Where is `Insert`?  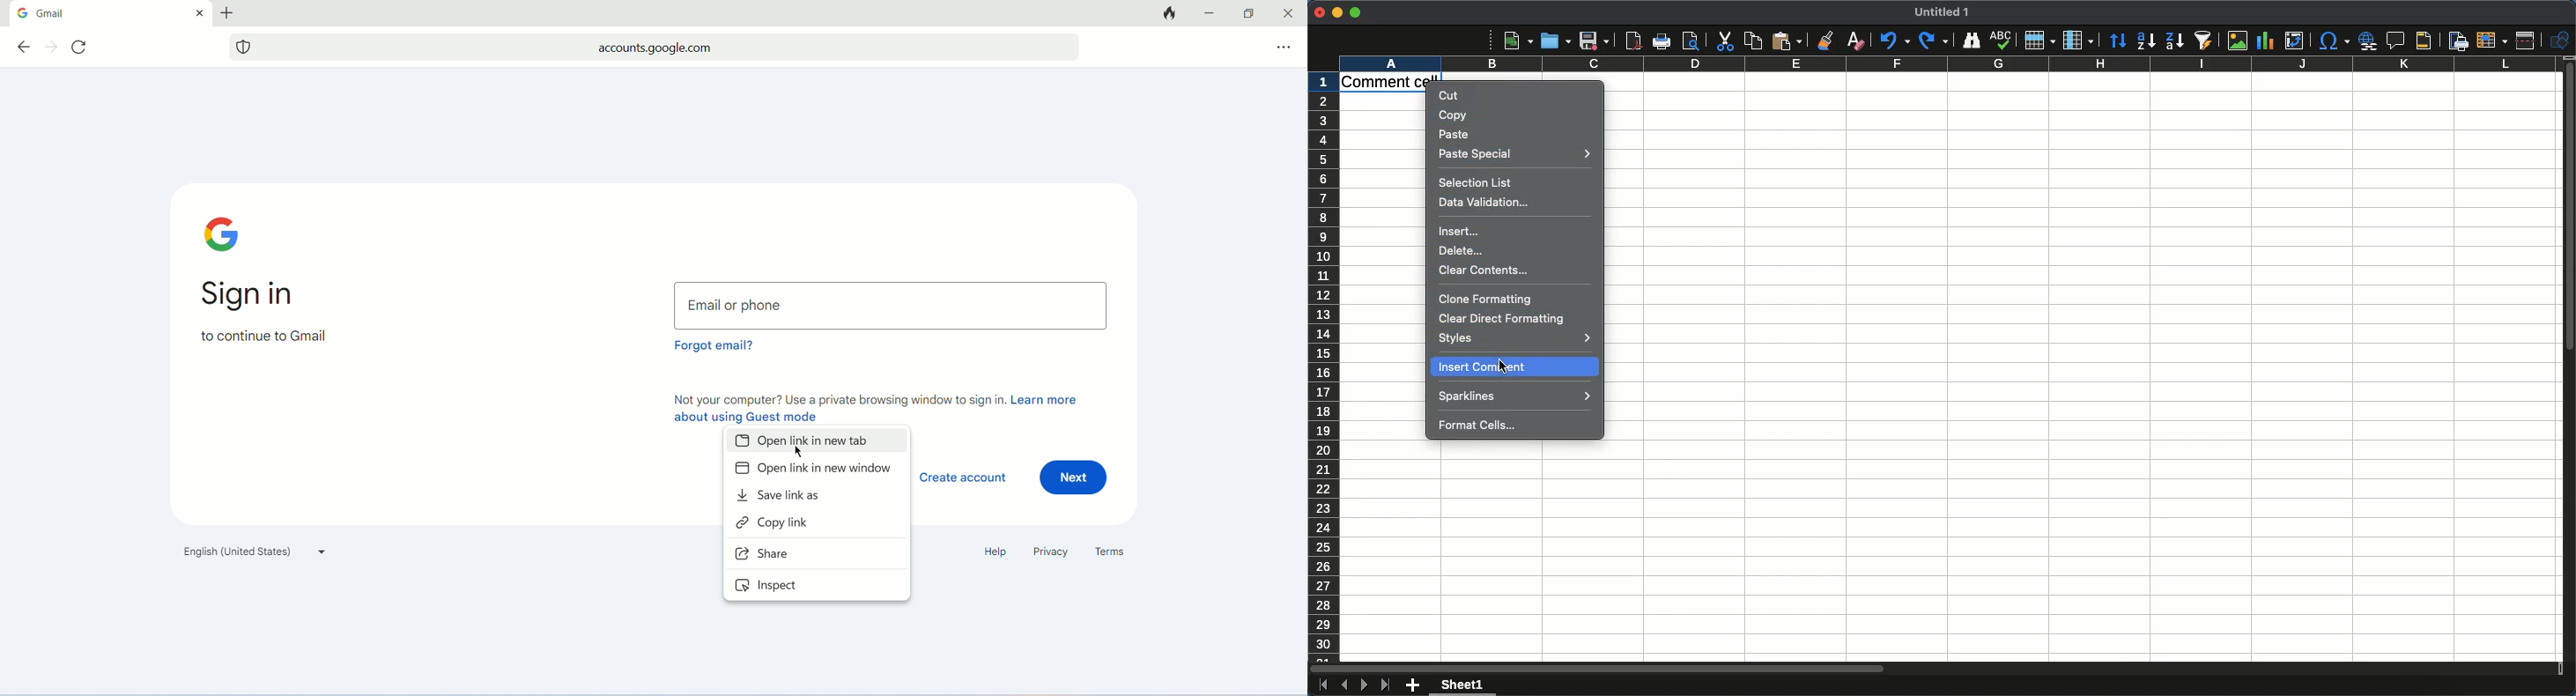
Insert is located at coordinates (1467, 232).